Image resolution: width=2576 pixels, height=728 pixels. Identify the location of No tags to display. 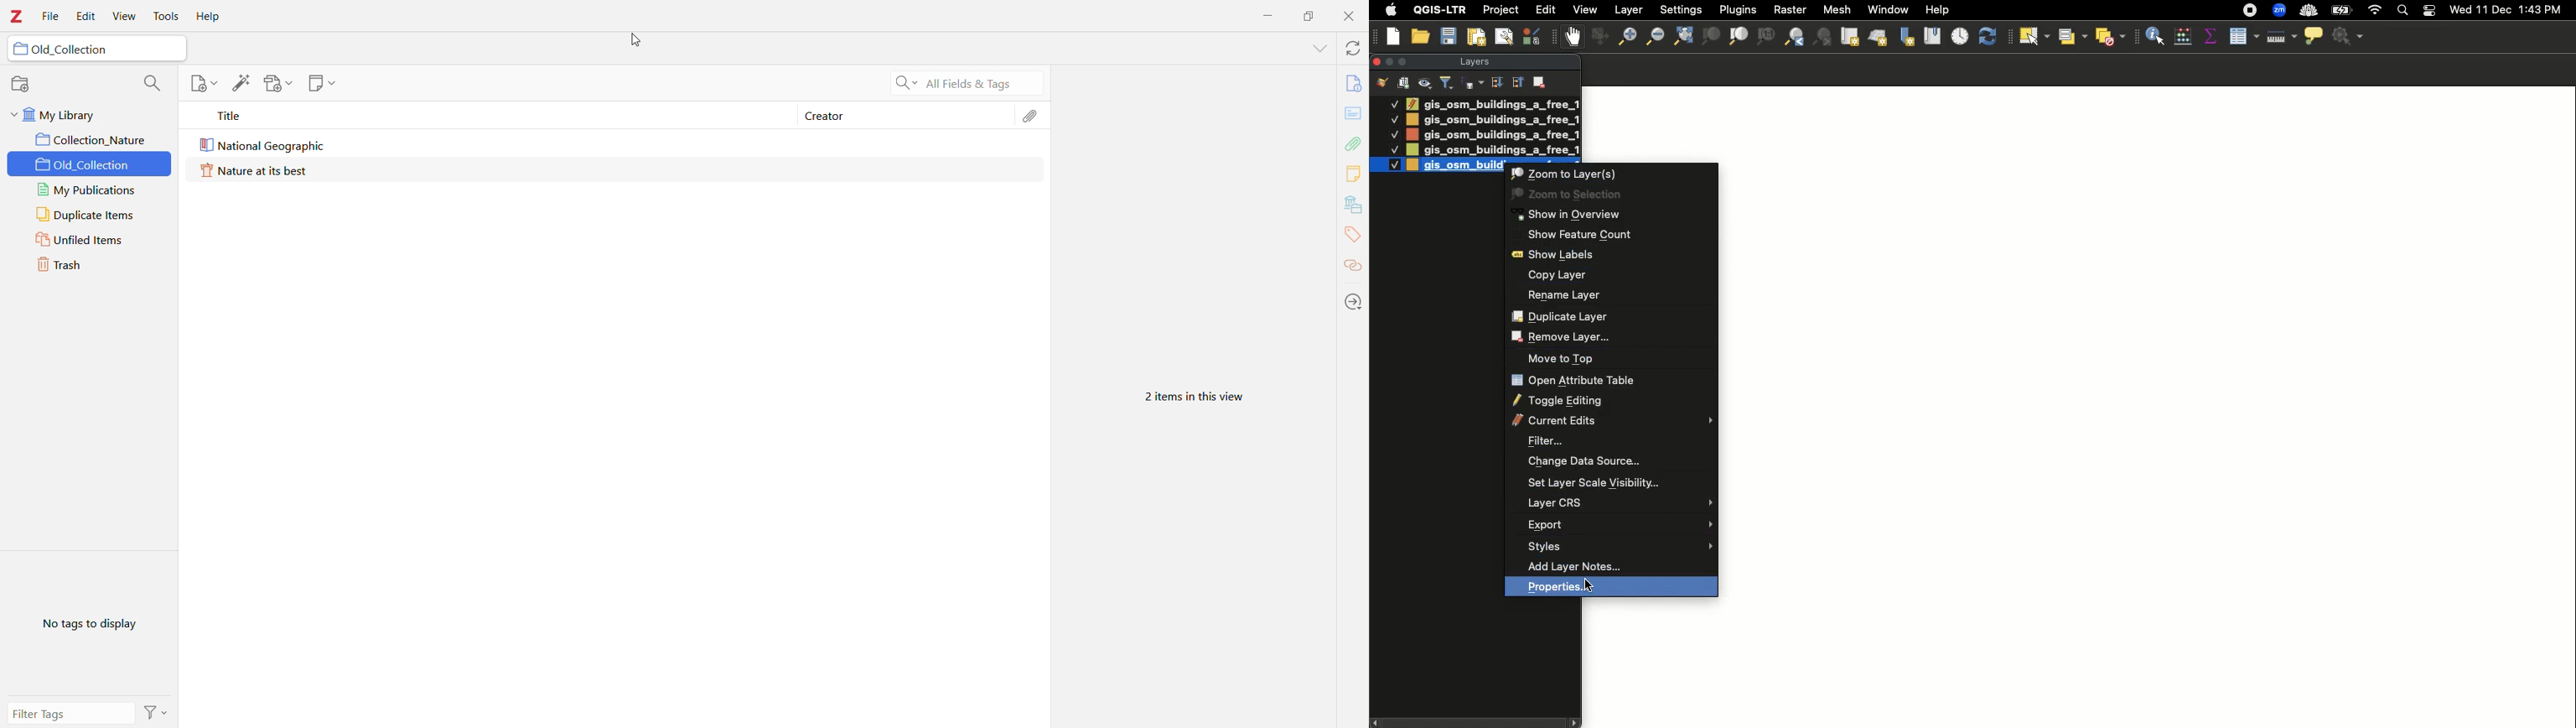
(89, 624).